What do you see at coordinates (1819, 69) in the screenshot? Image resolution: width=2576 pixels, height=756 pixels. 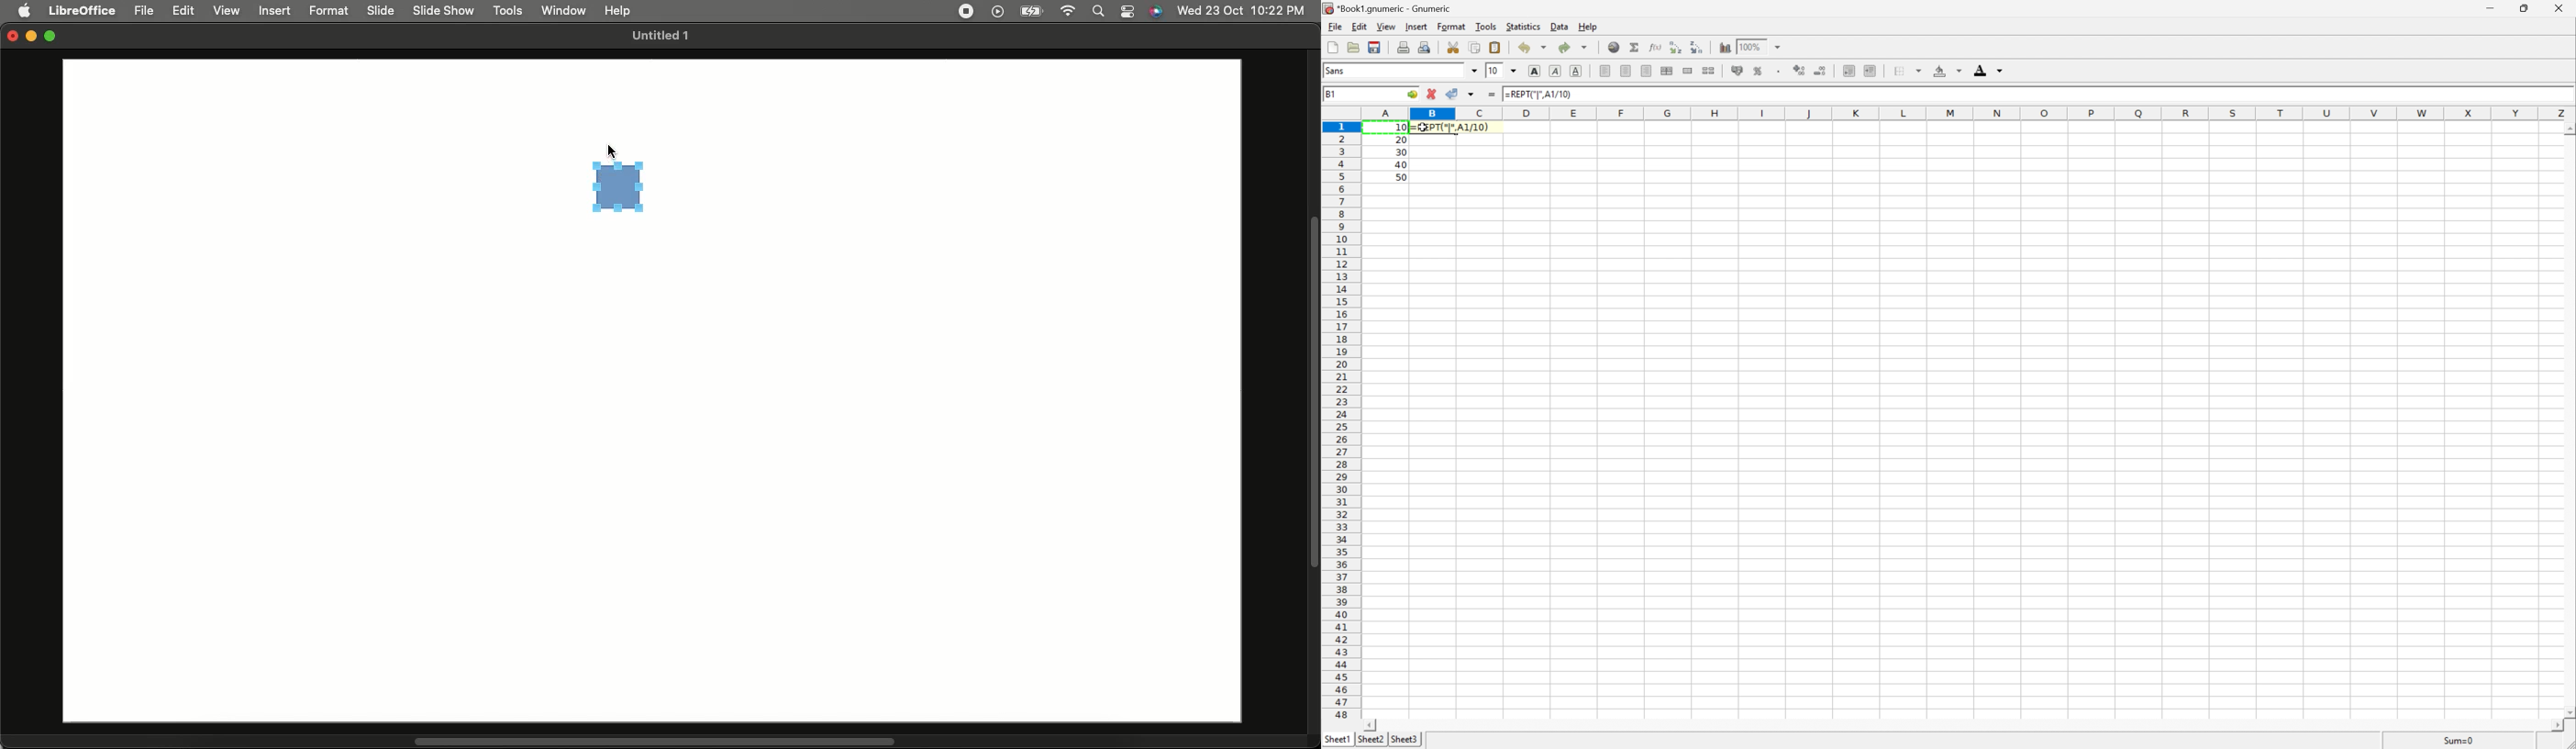 I see `Decrease the number of decimals displayed` at bounding box center [1819, 69].